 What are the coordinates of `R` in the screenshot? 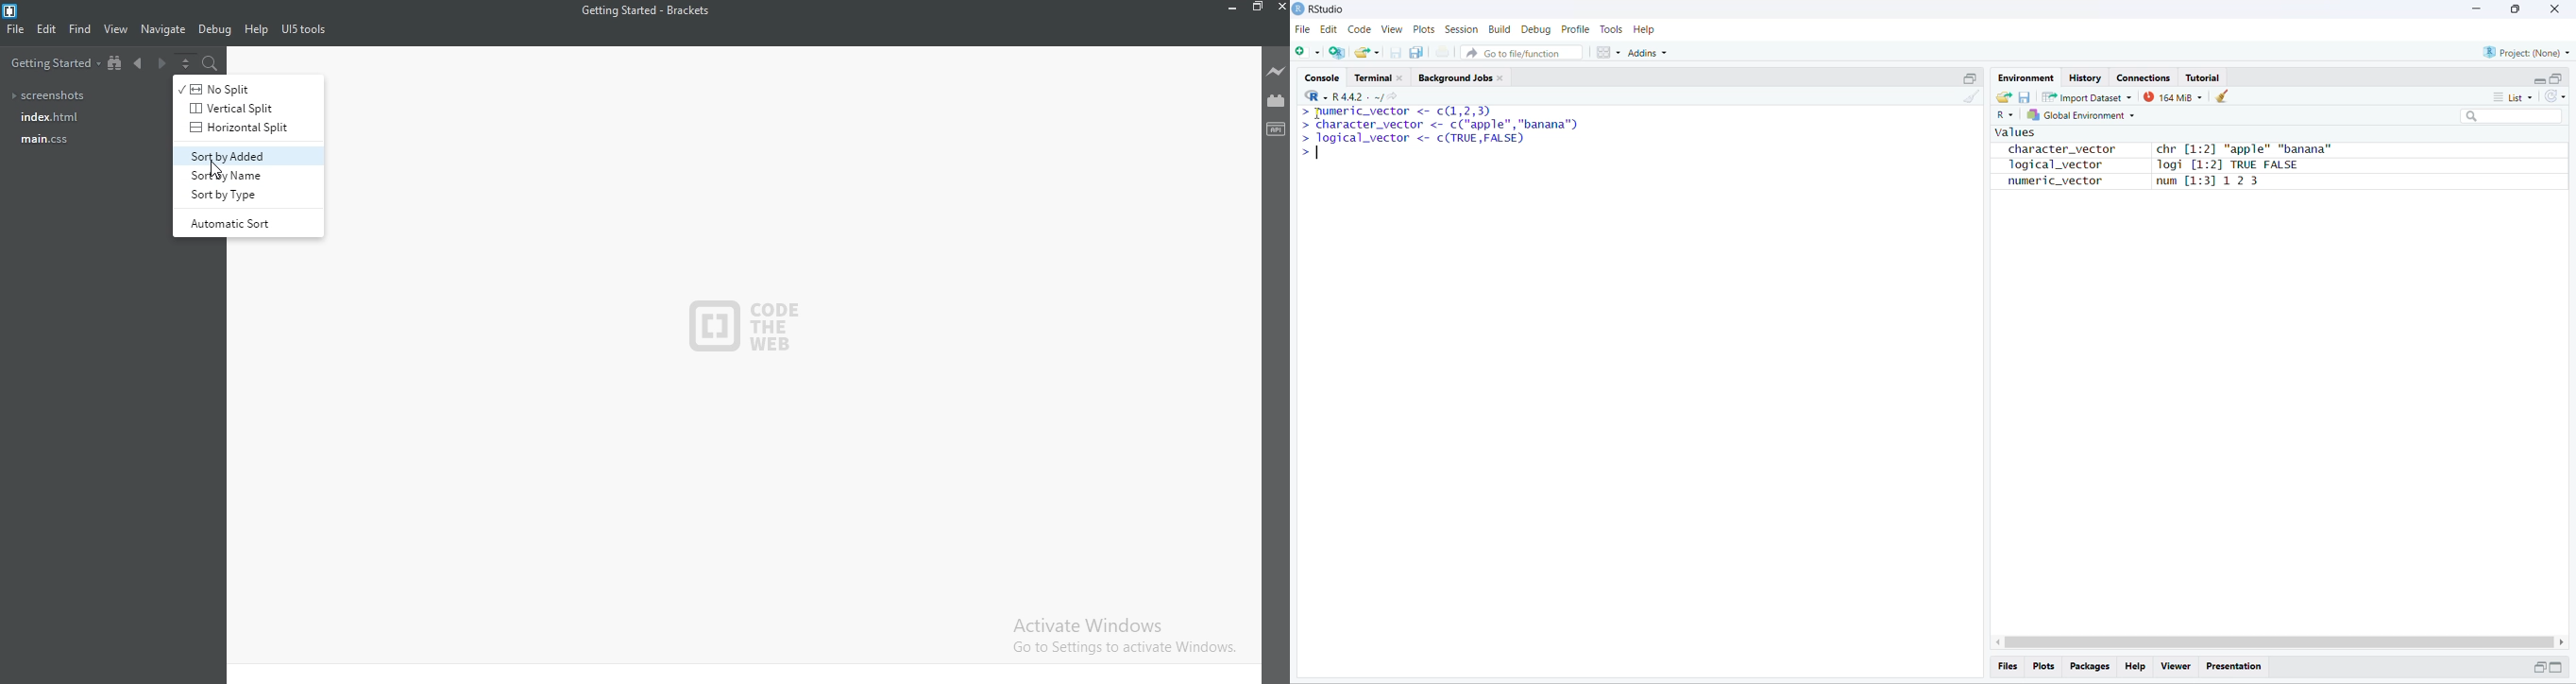 It's located at (2004, 115).